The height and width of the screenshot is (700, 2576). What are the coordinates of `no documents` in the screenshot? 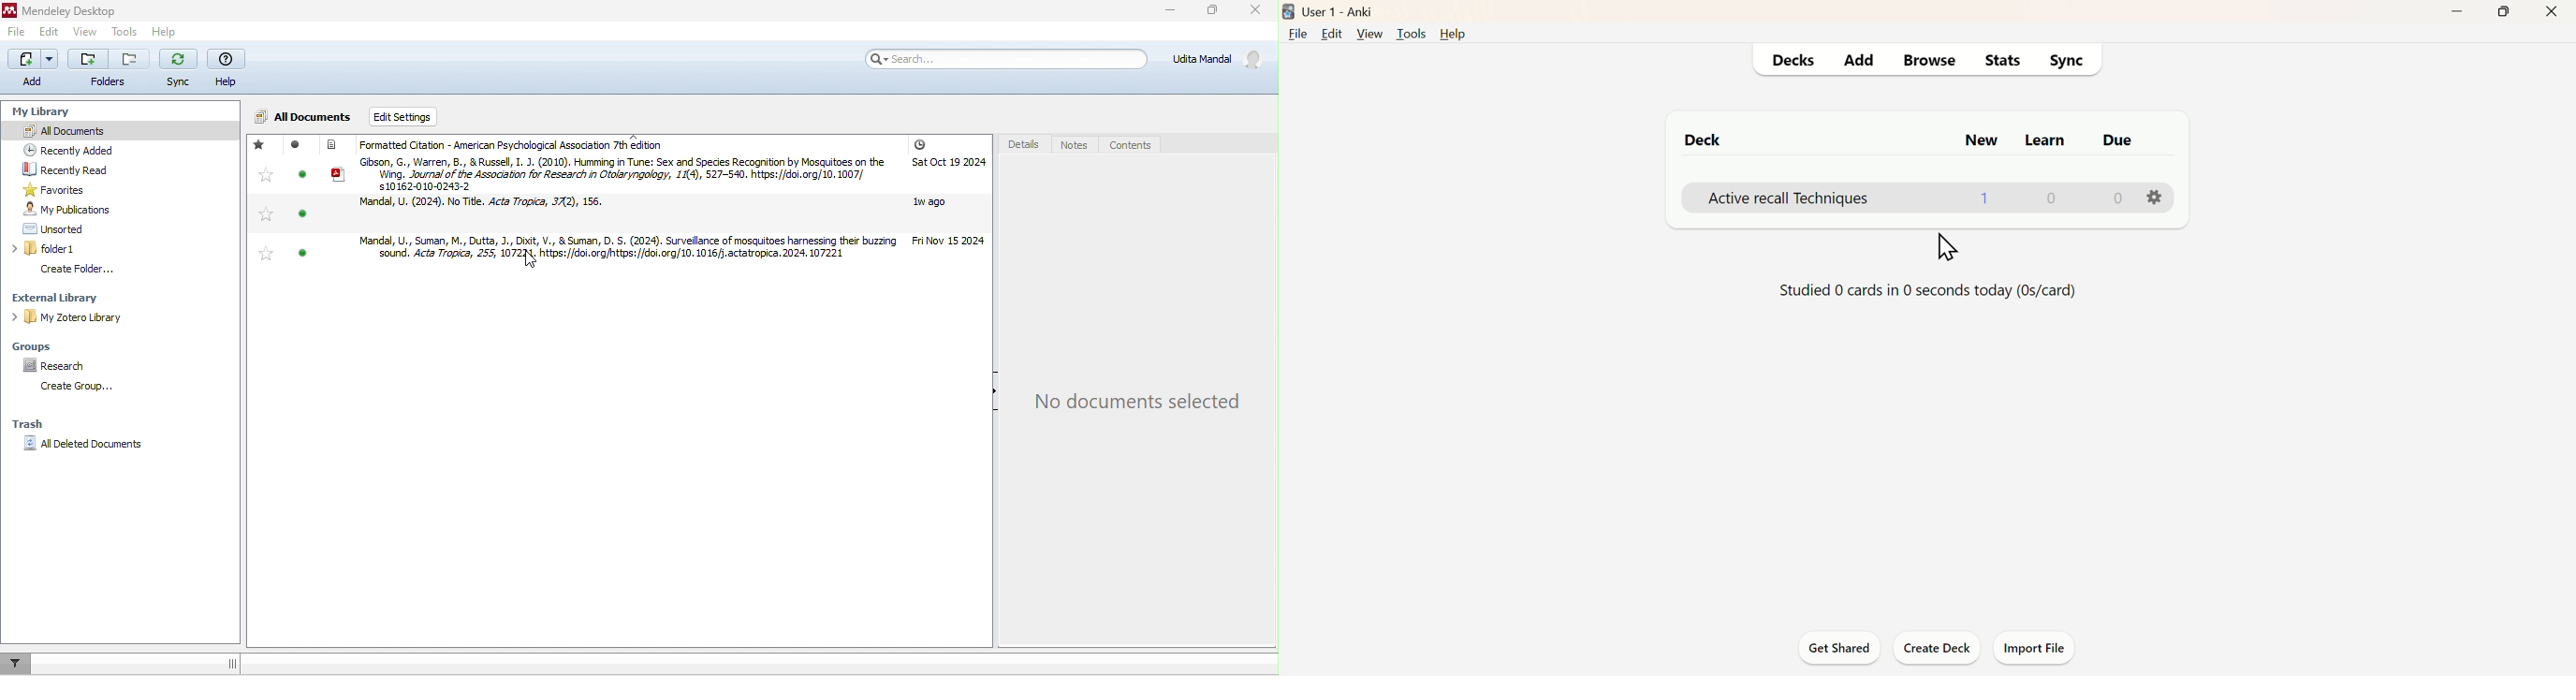 It's located at (1134, 404).